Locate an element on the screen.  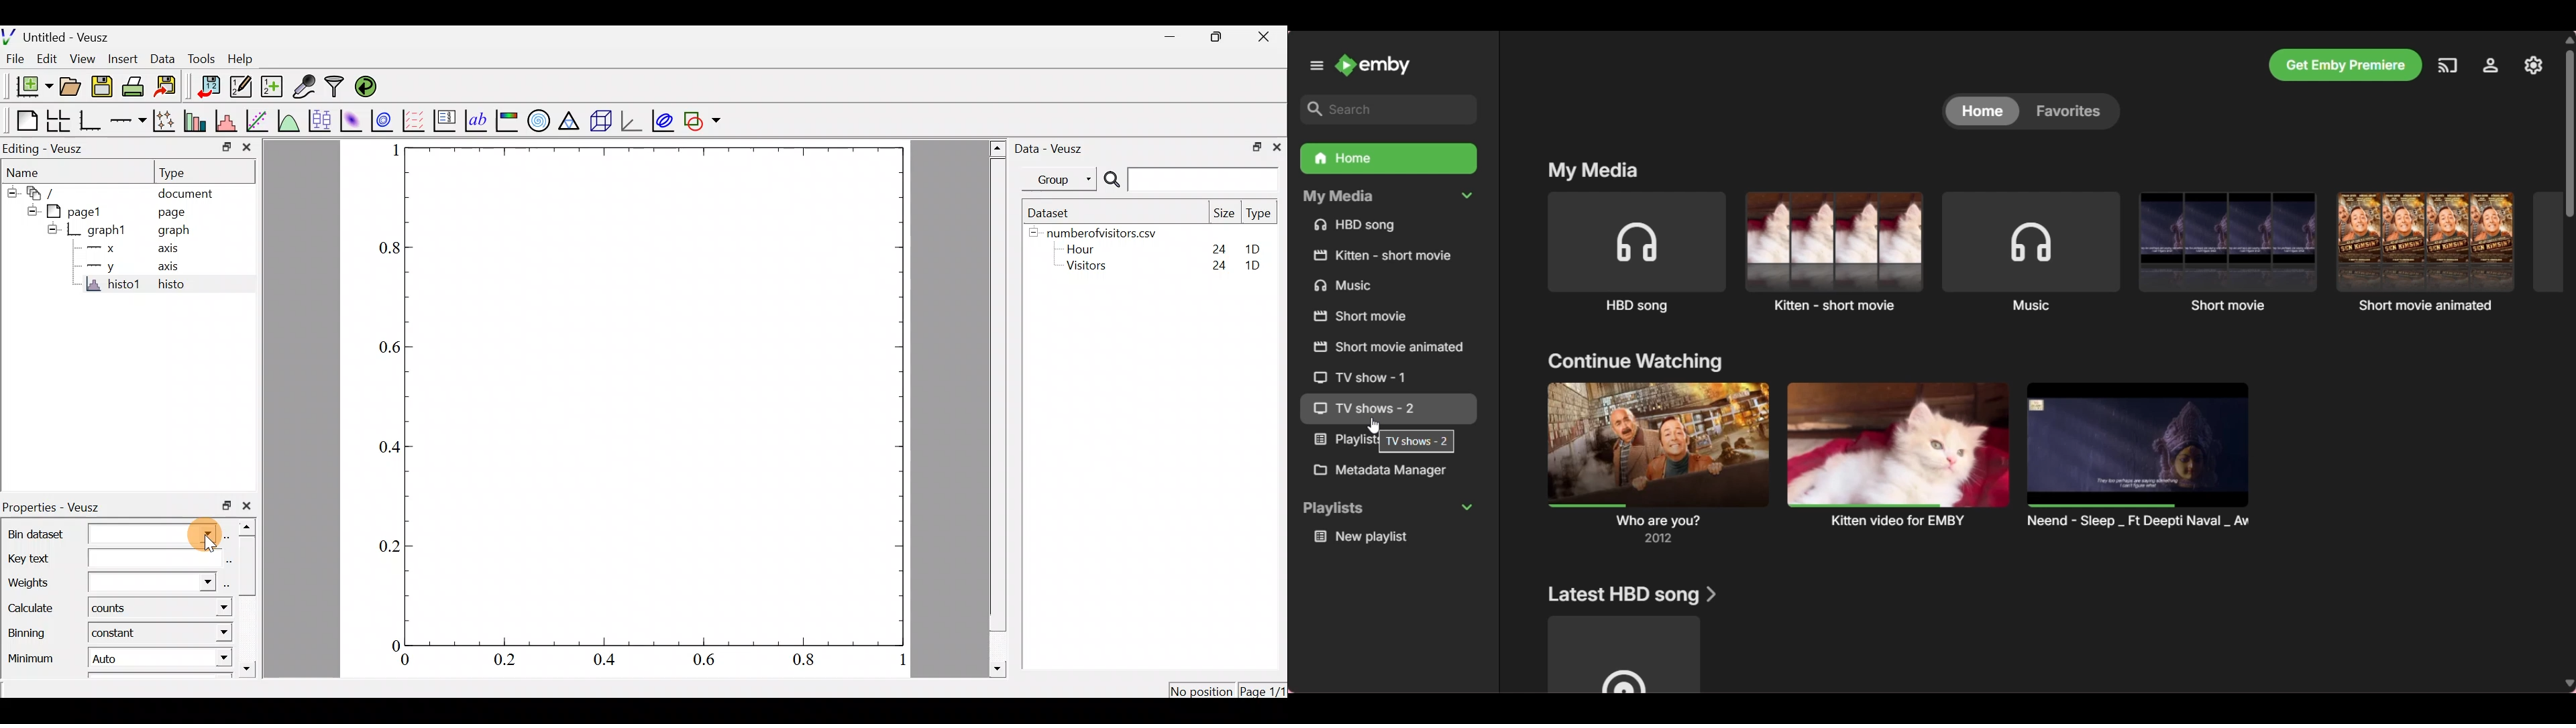
 is located at coordinates (1382, 257).